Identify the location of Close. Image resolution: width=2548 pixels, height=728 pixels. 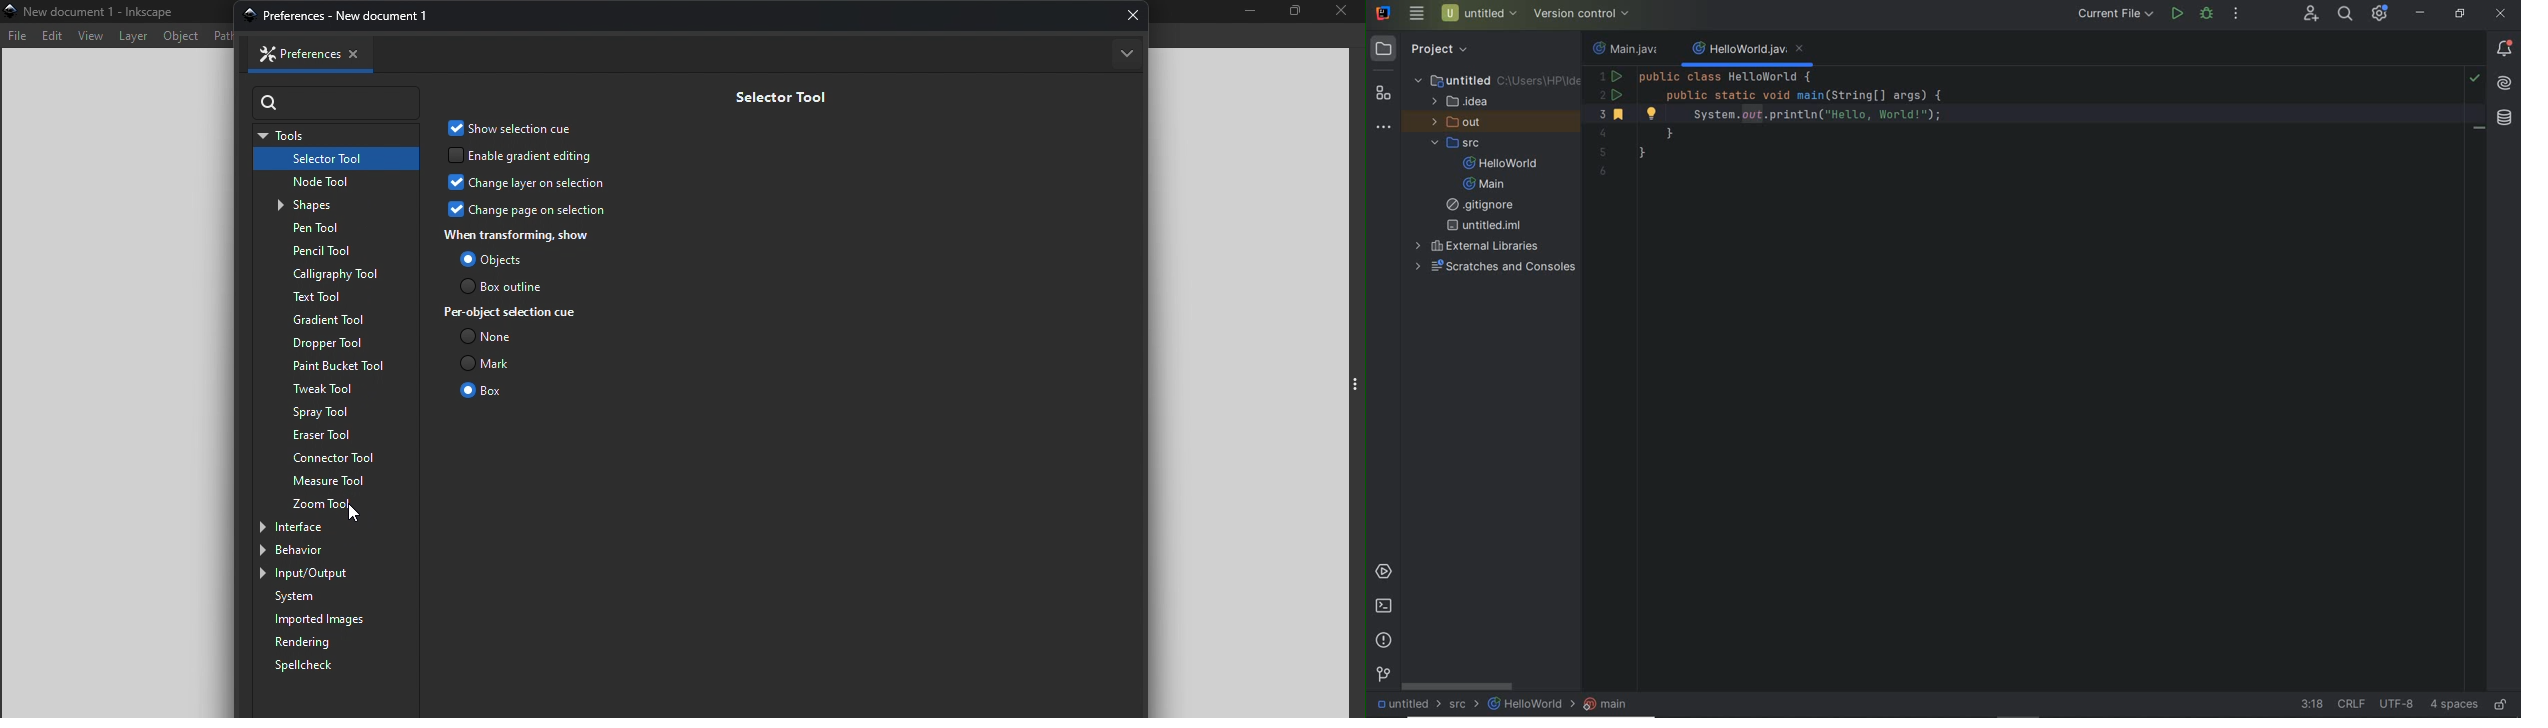
(1135, 19).